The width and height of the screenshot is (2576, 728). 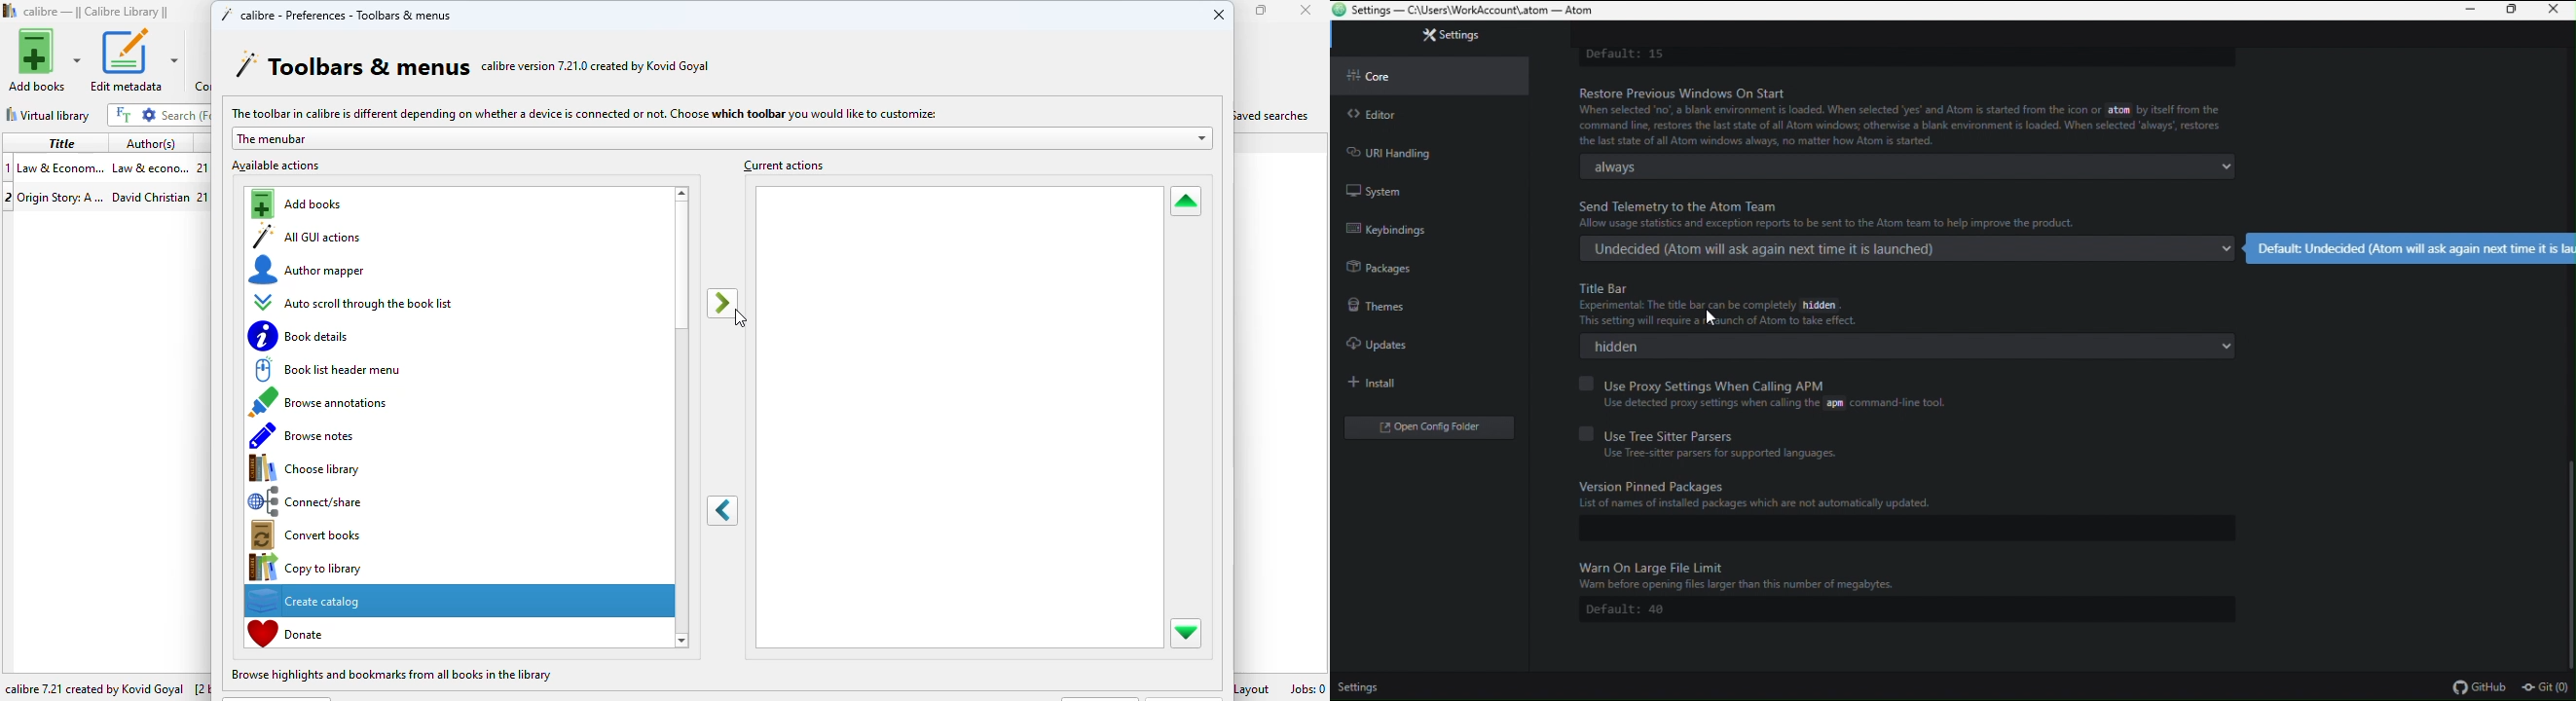 What do you see at coordinates (1905, 250) in the screenshot?
I see `"Undecided" (ATOM will ask again next time it is launched).` at bounding box center [1905, 250].